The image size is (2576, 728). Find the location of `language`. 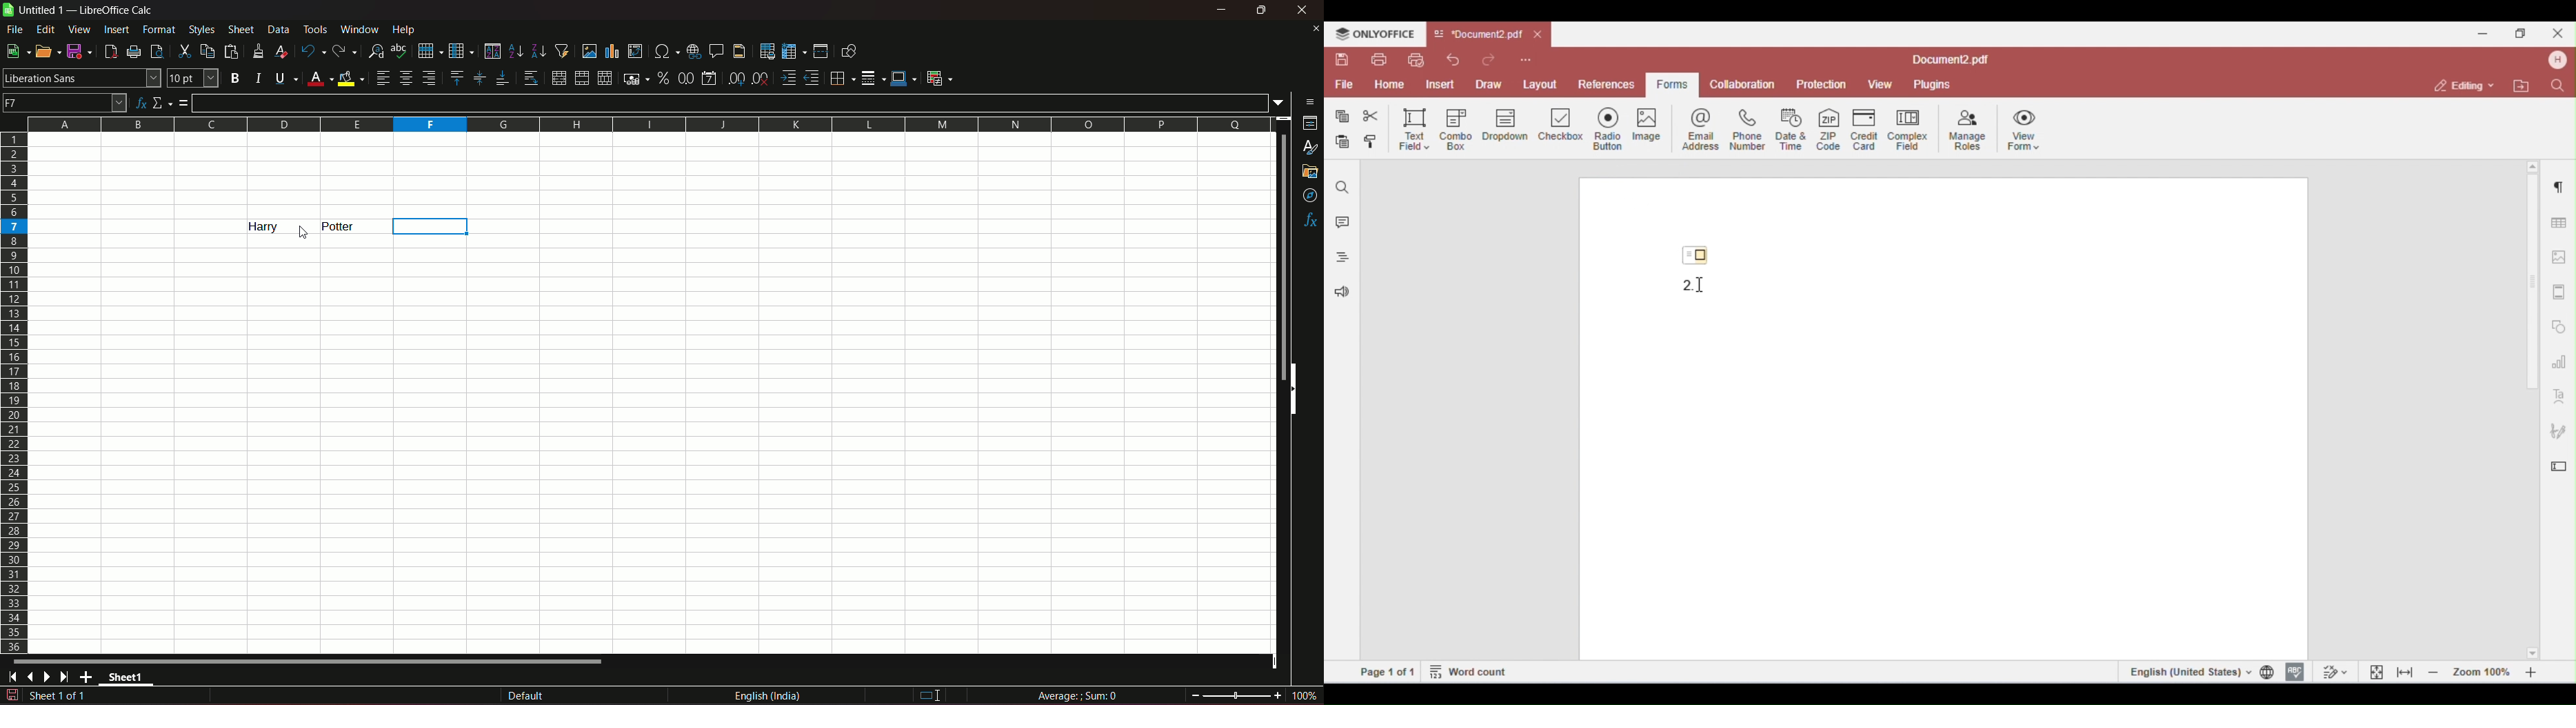

language is located at coordinates (770, 696).